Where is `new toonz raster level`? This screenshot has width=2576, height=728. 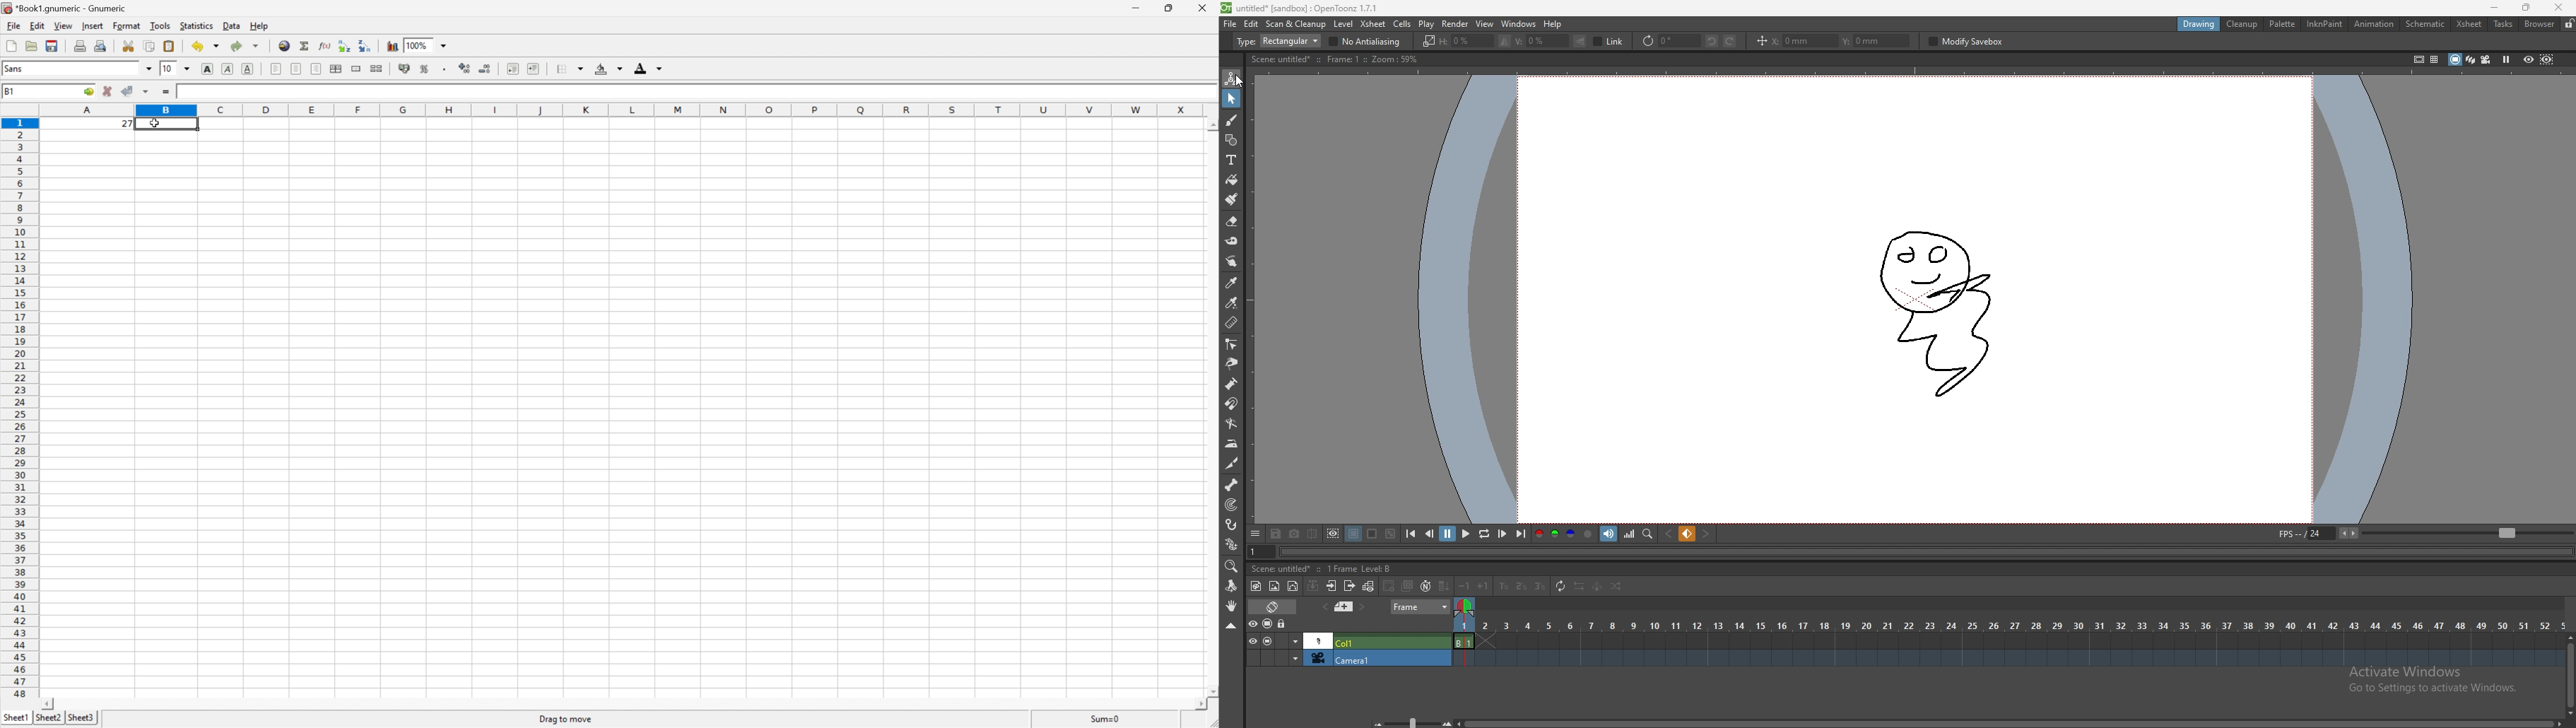
new toonz raster level is located at coordinates (1257, 587).